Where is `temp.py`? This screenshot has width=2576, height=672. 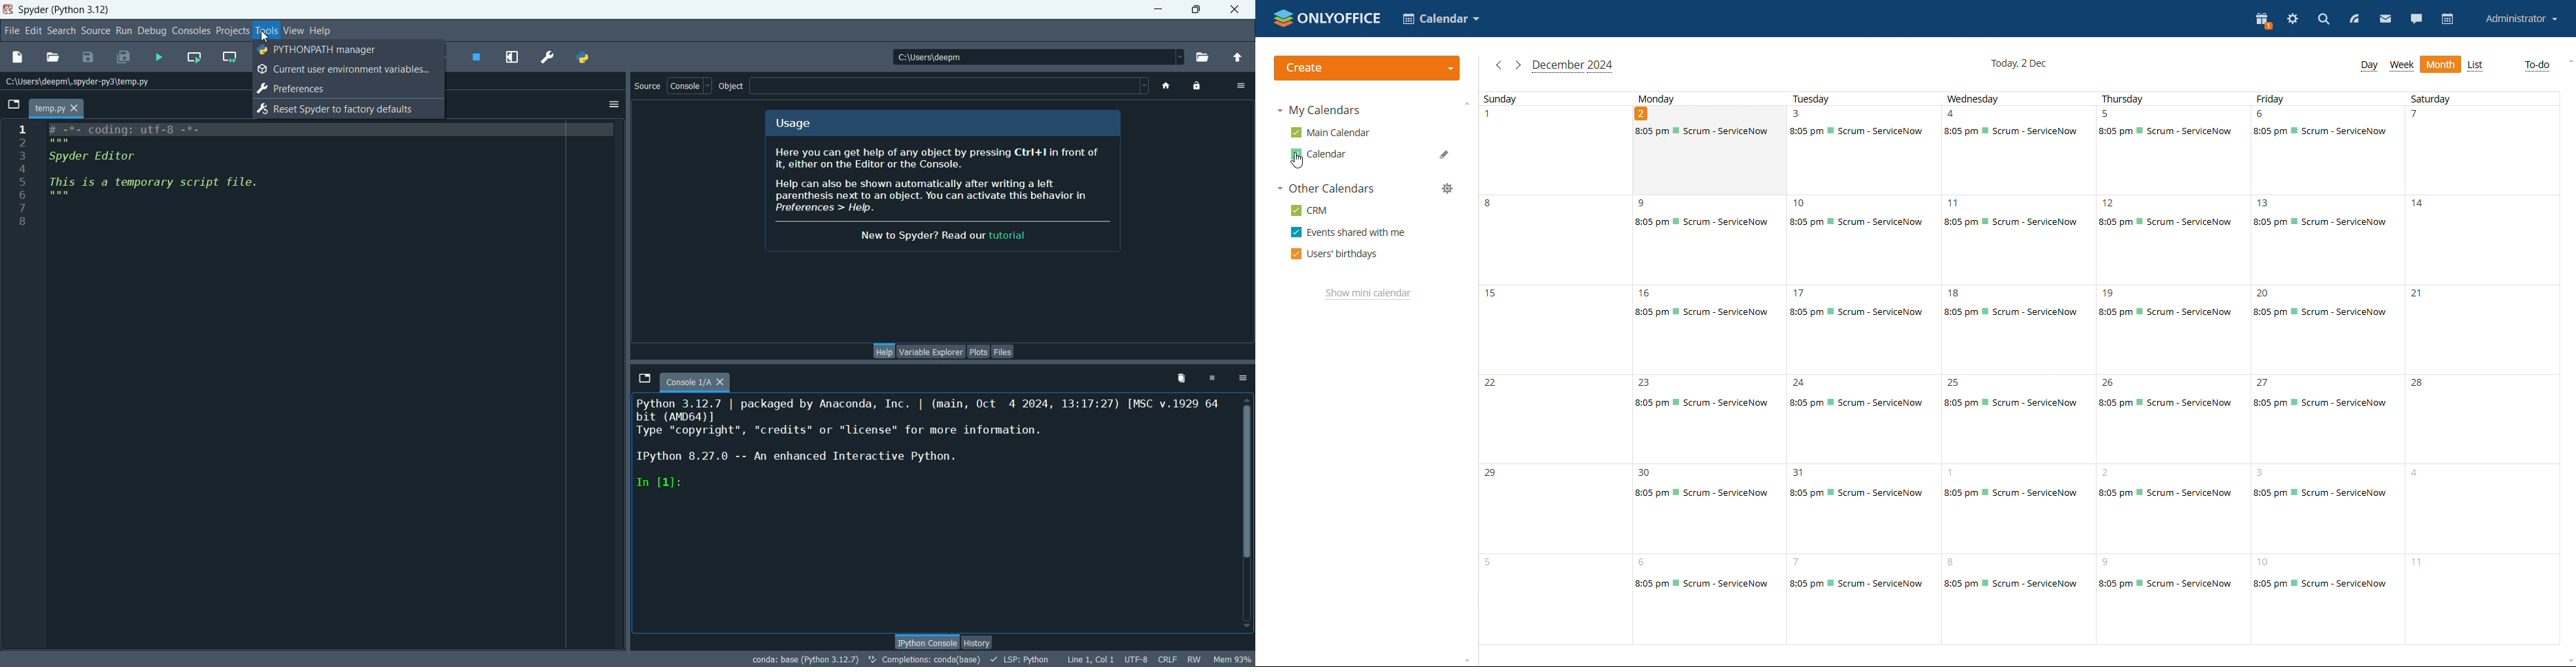 temp.py is located at coordinates (57, 109).